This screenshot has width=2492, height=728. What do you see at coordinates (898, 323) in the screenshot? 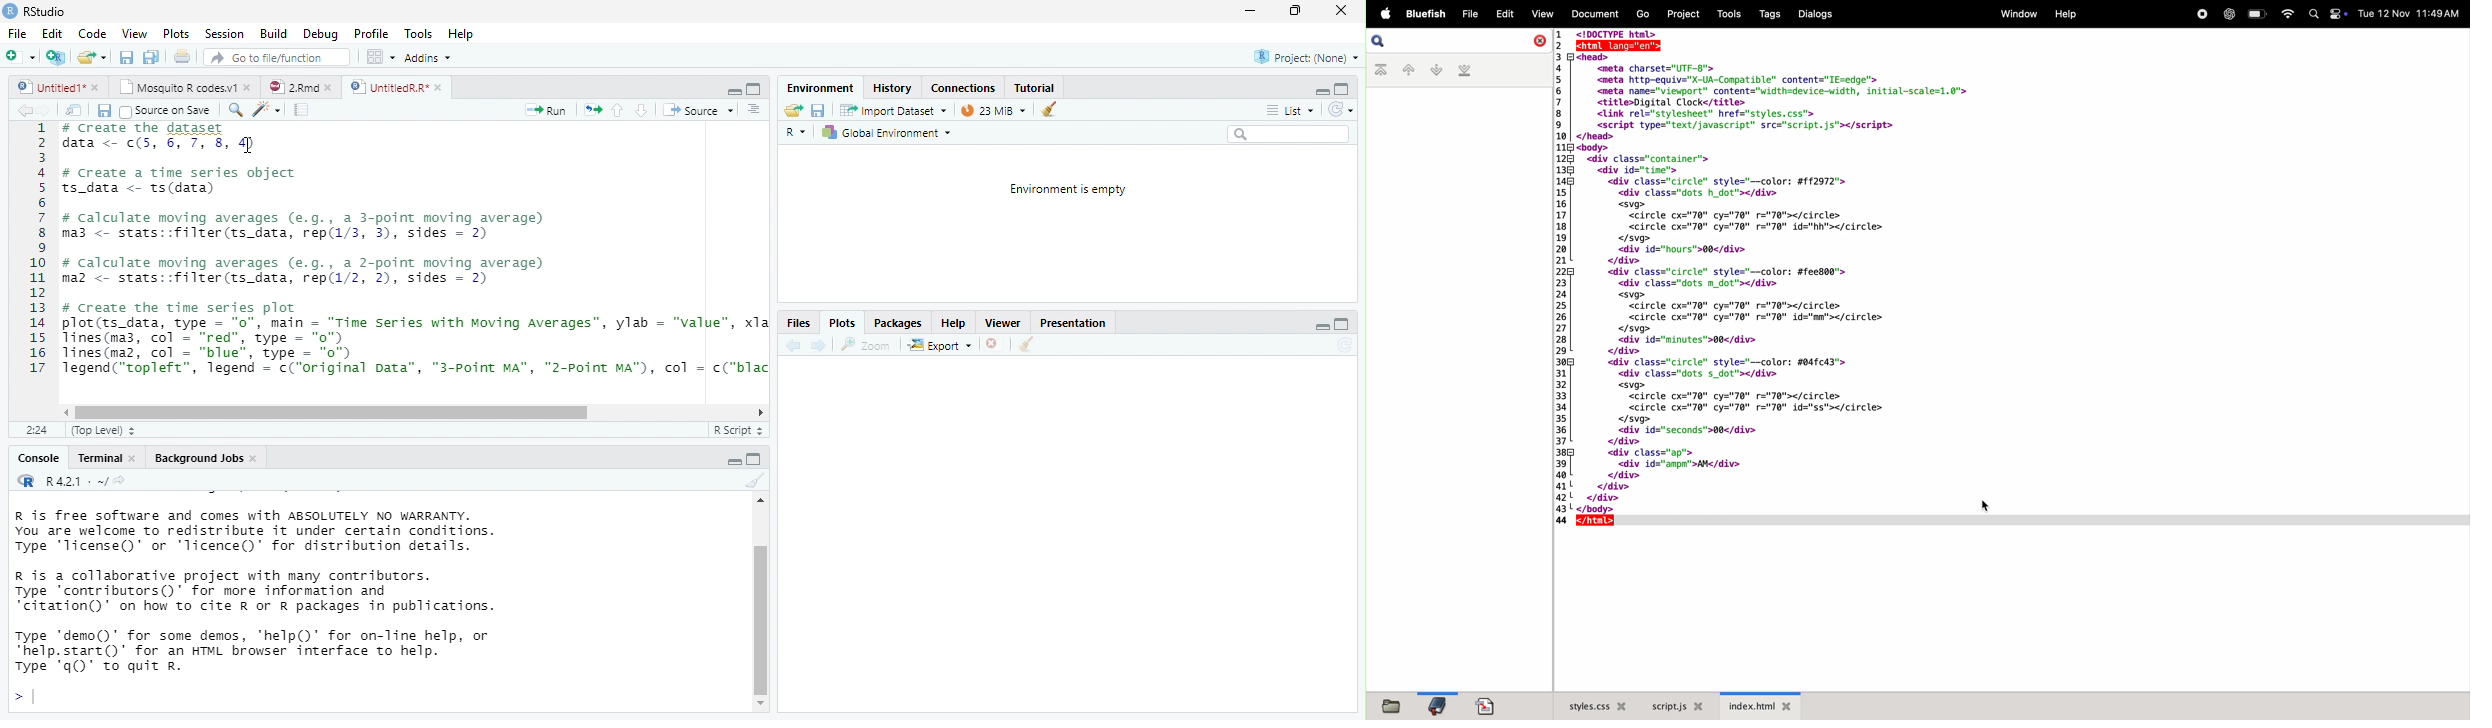
I see `Packages` at bounding box center [898, 323].